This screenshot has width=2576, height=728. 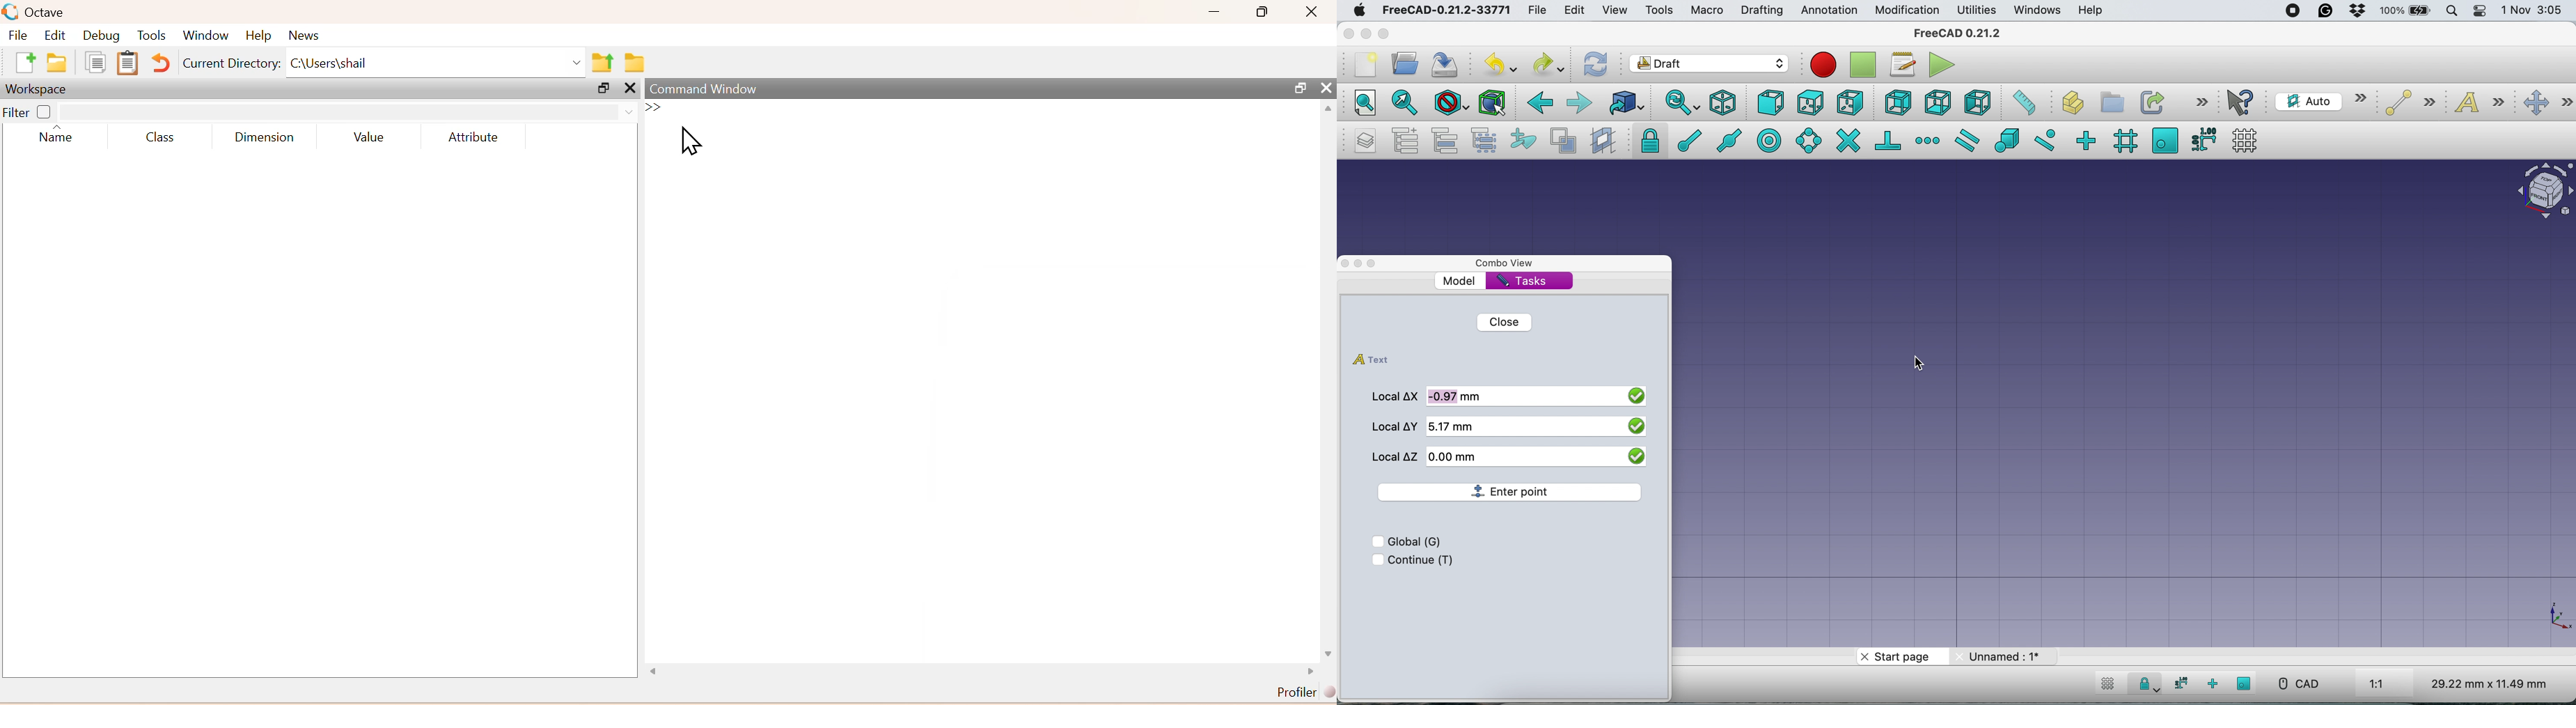 What do you see at coordinates (2002, 657) in the screenshot?
I see `unnamed` at bounding box center [2002, 657].